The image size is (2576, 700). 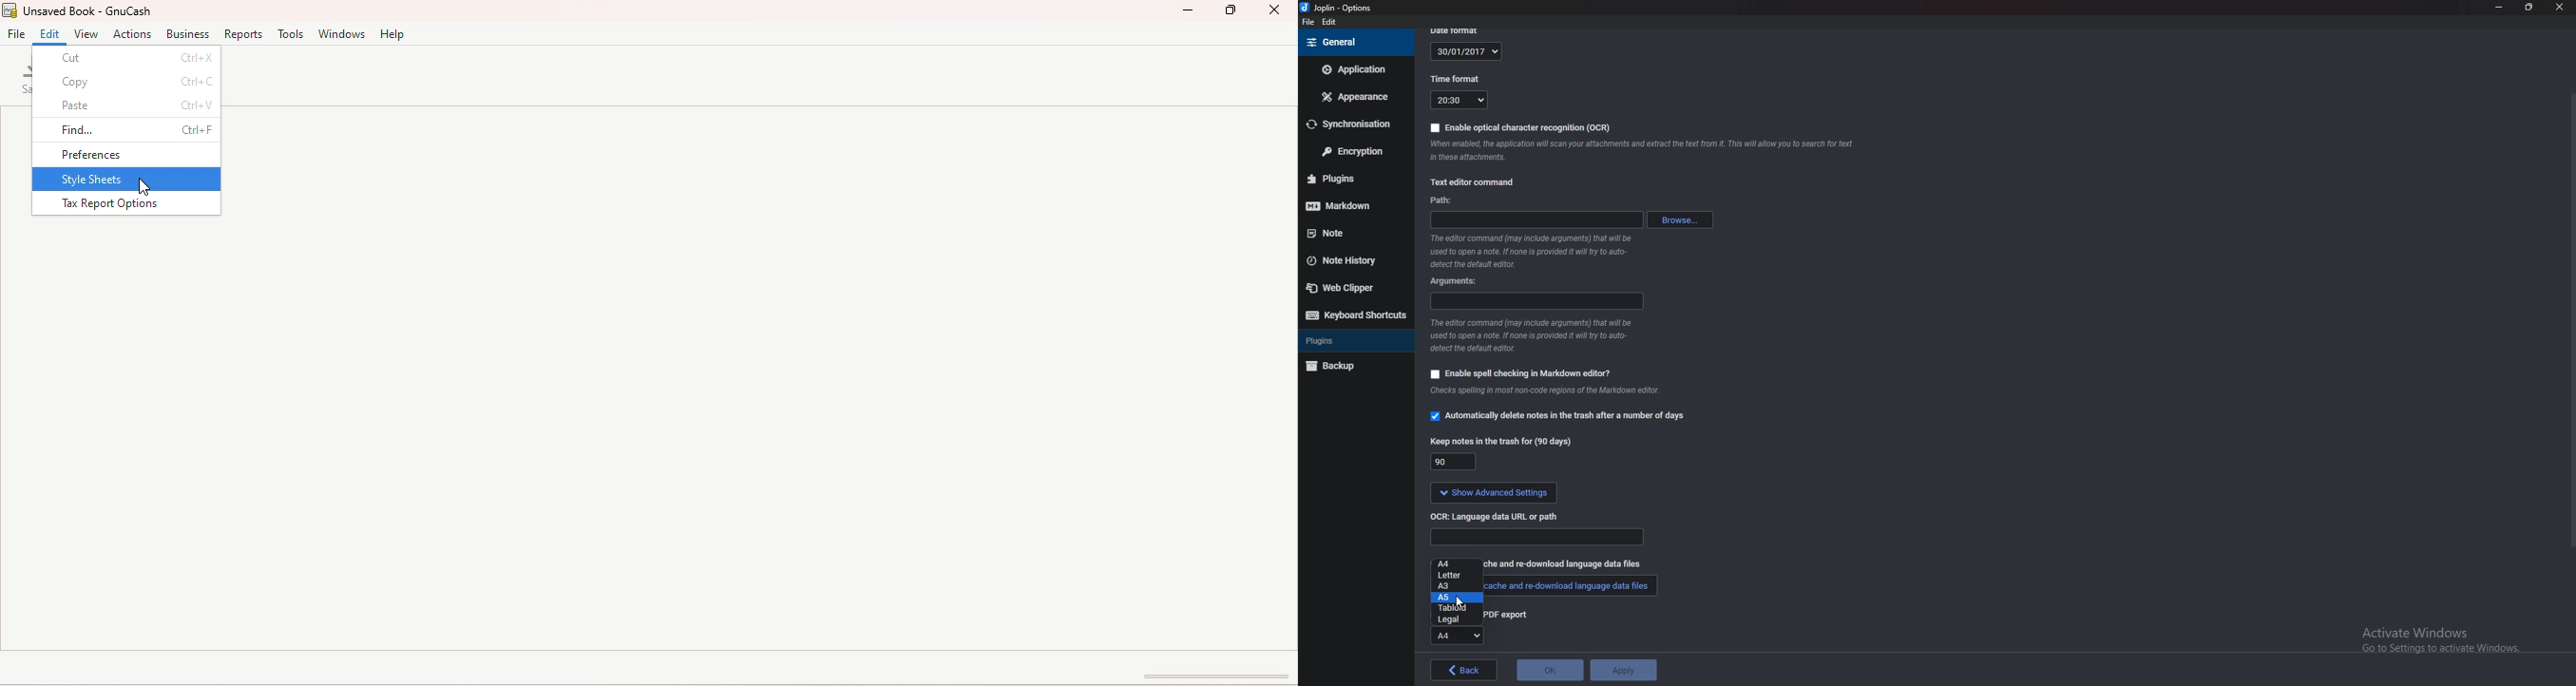 I want to click on Style sheets, so click(x=128, y=181).